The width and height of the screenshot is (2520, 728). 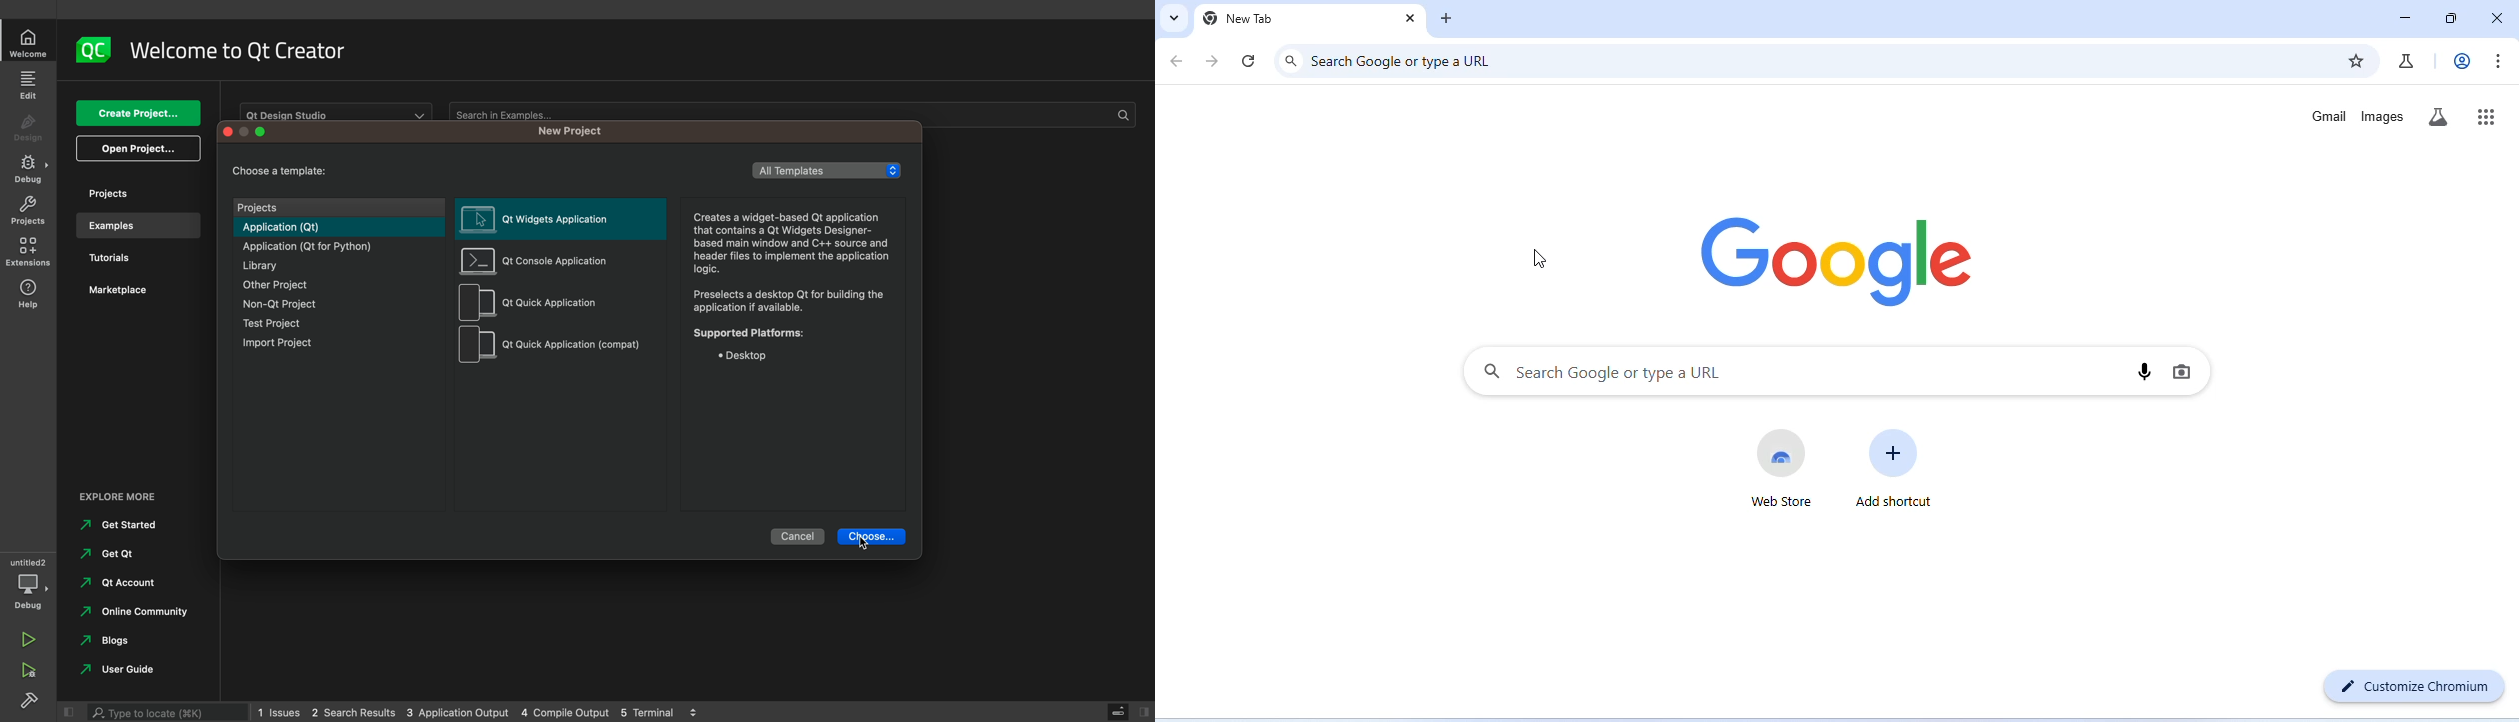 What do you see at coordinates (895, 171) in the screenshot?
I see `increase/decrease arrows` at bounding box center [895, 171].